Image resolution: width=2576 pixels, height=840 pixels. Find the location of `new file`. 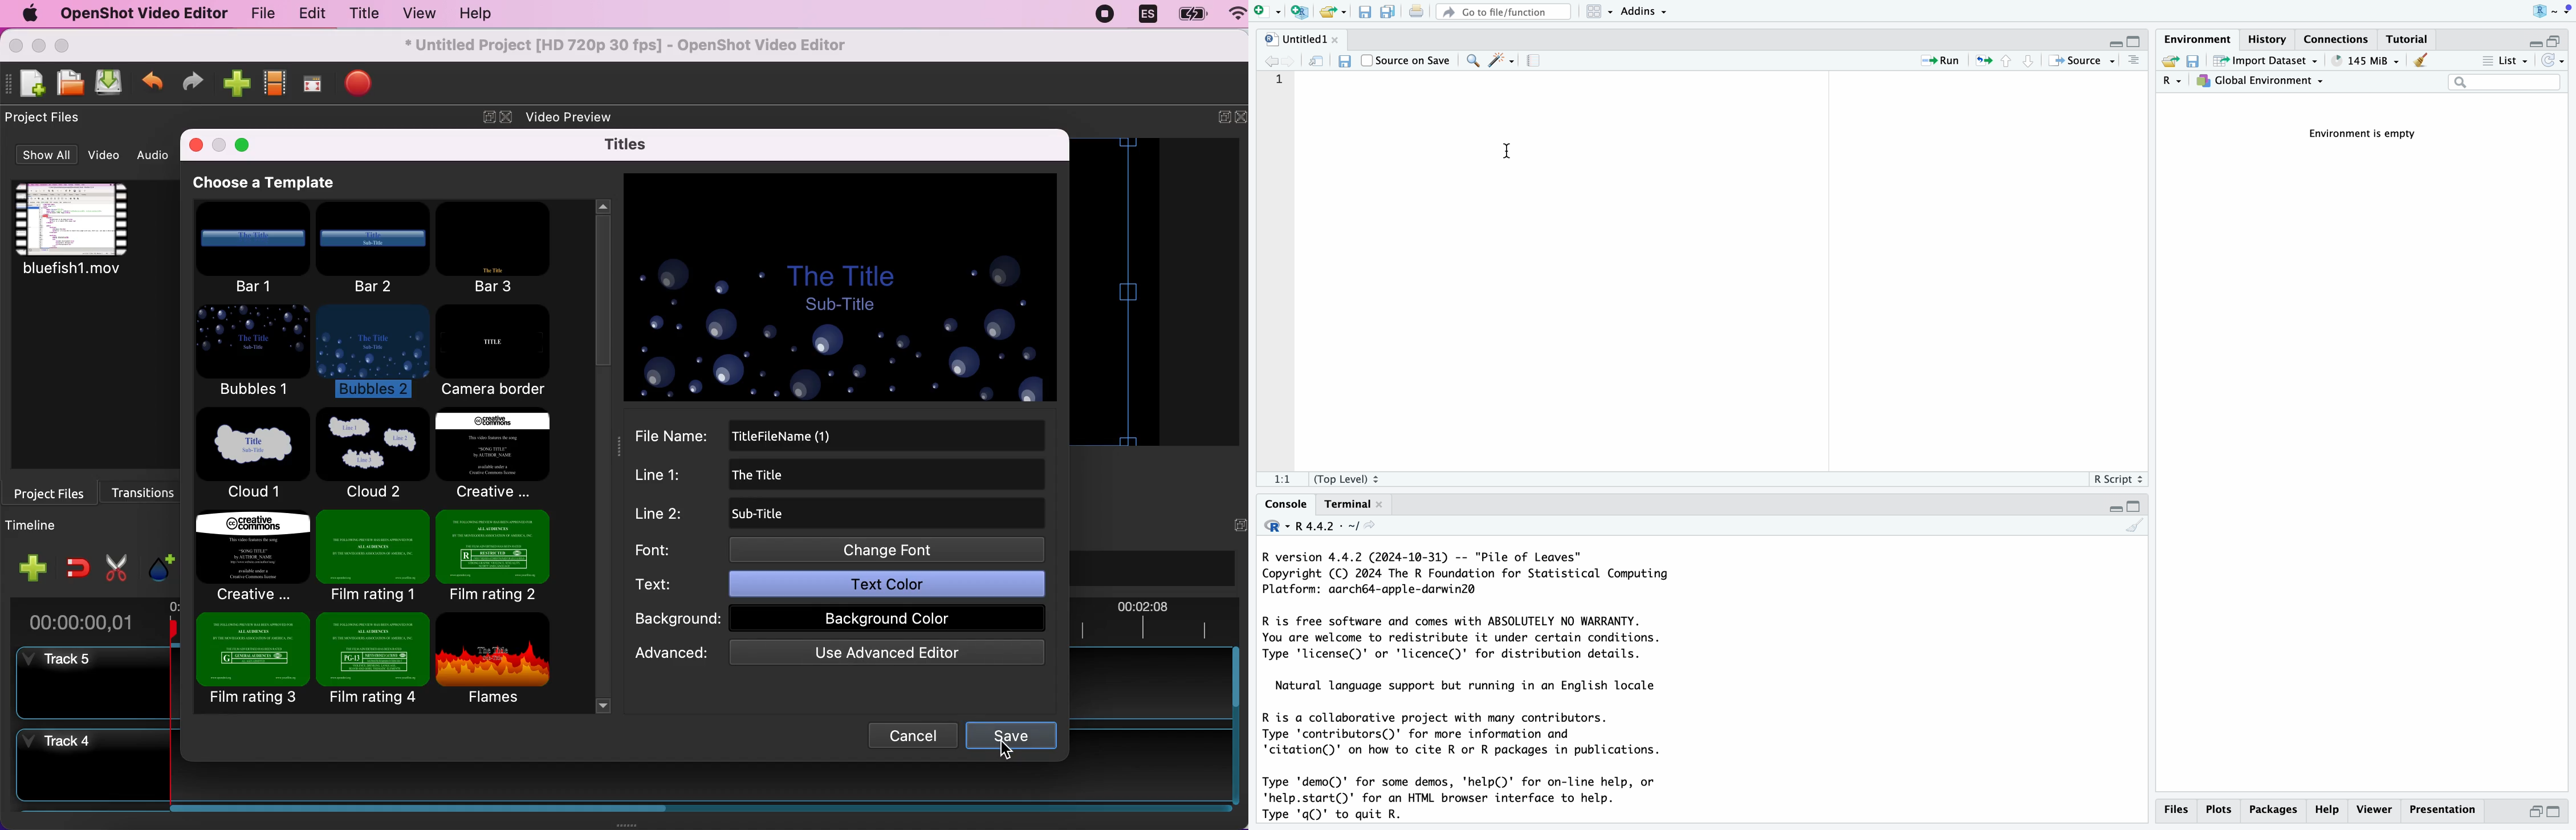

new file is located at coordinates (1265, 11).